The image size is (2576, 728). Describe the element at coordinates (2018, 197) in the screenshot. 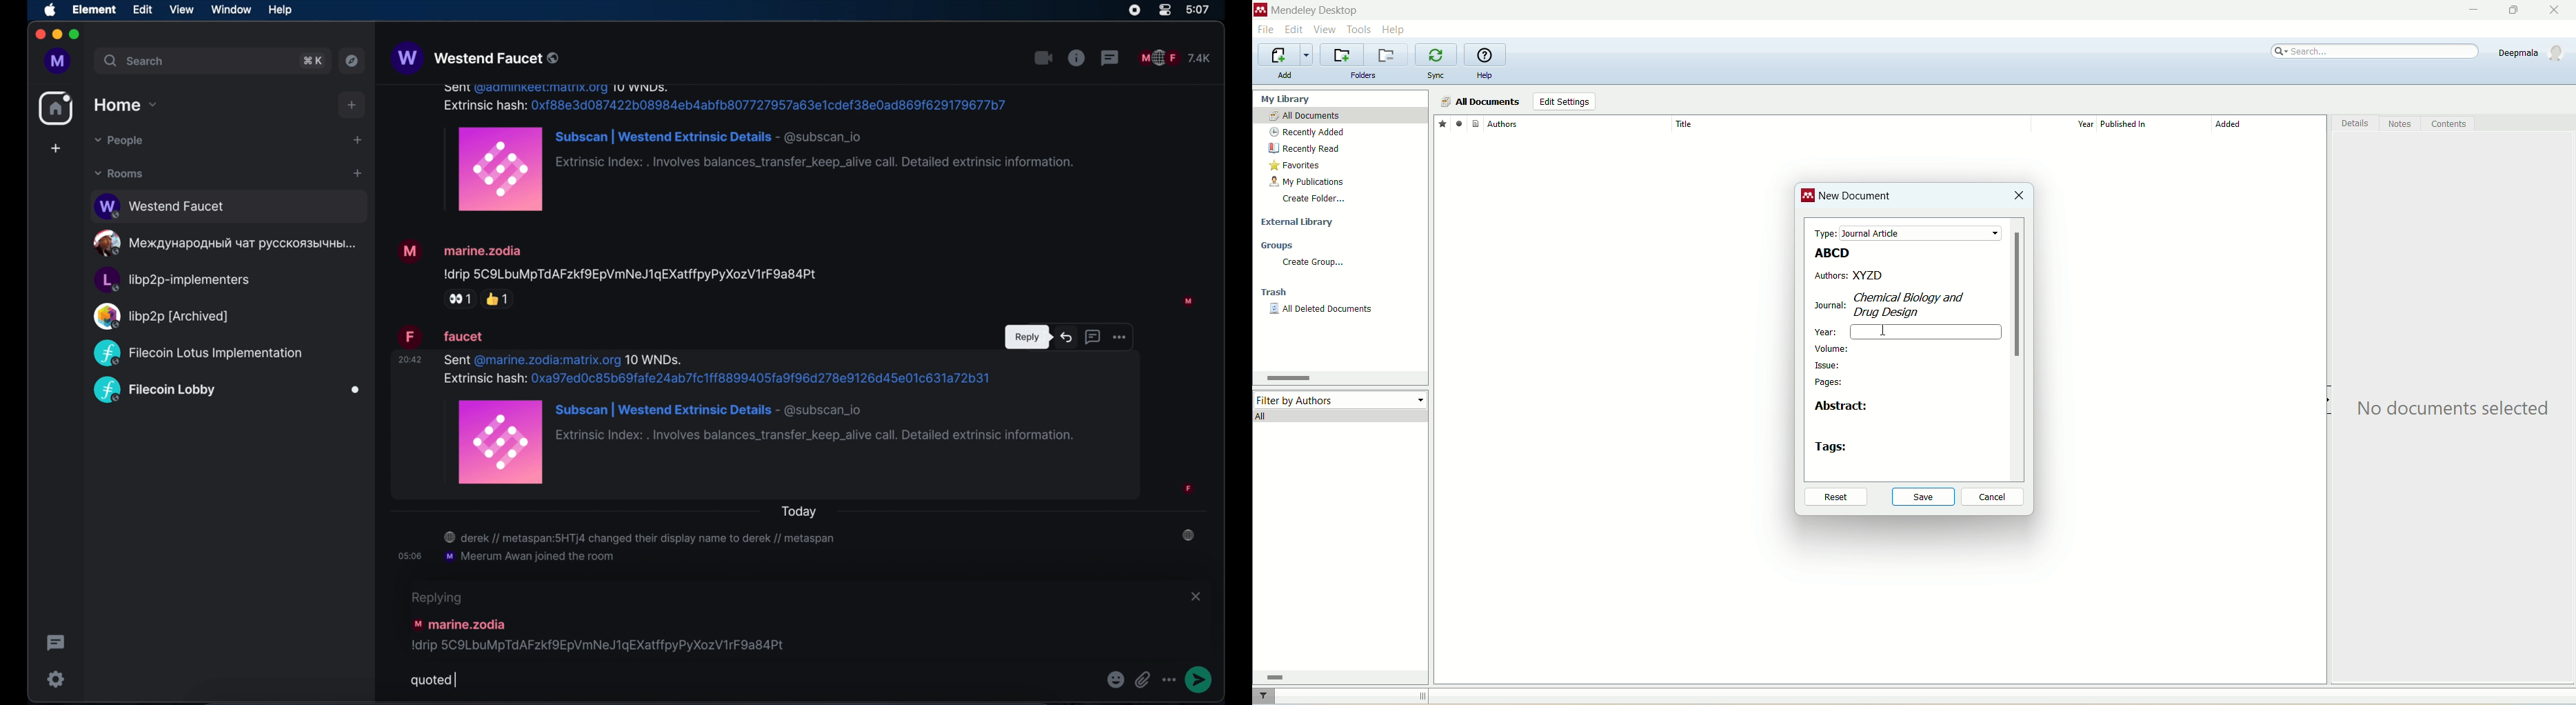

I see `close` at that location.